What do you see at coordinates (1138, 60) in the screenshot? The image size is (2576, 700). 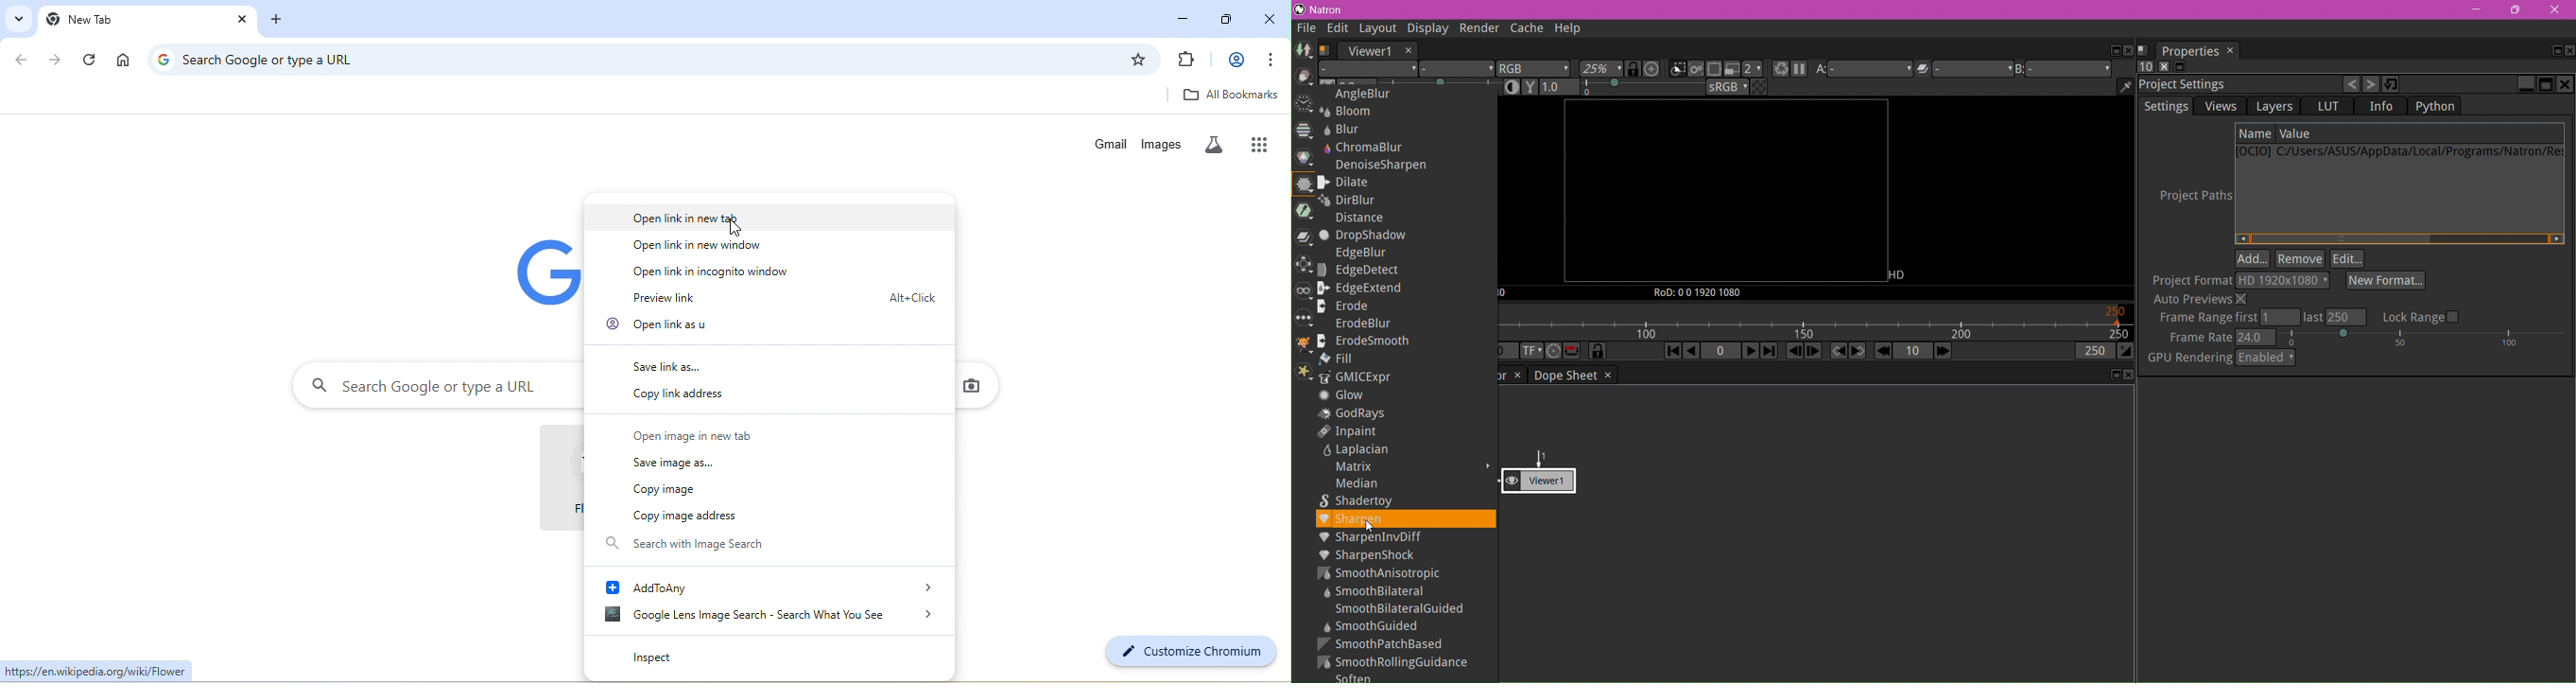 I see `bookmark this tab` at bounding box center [1138, 60].